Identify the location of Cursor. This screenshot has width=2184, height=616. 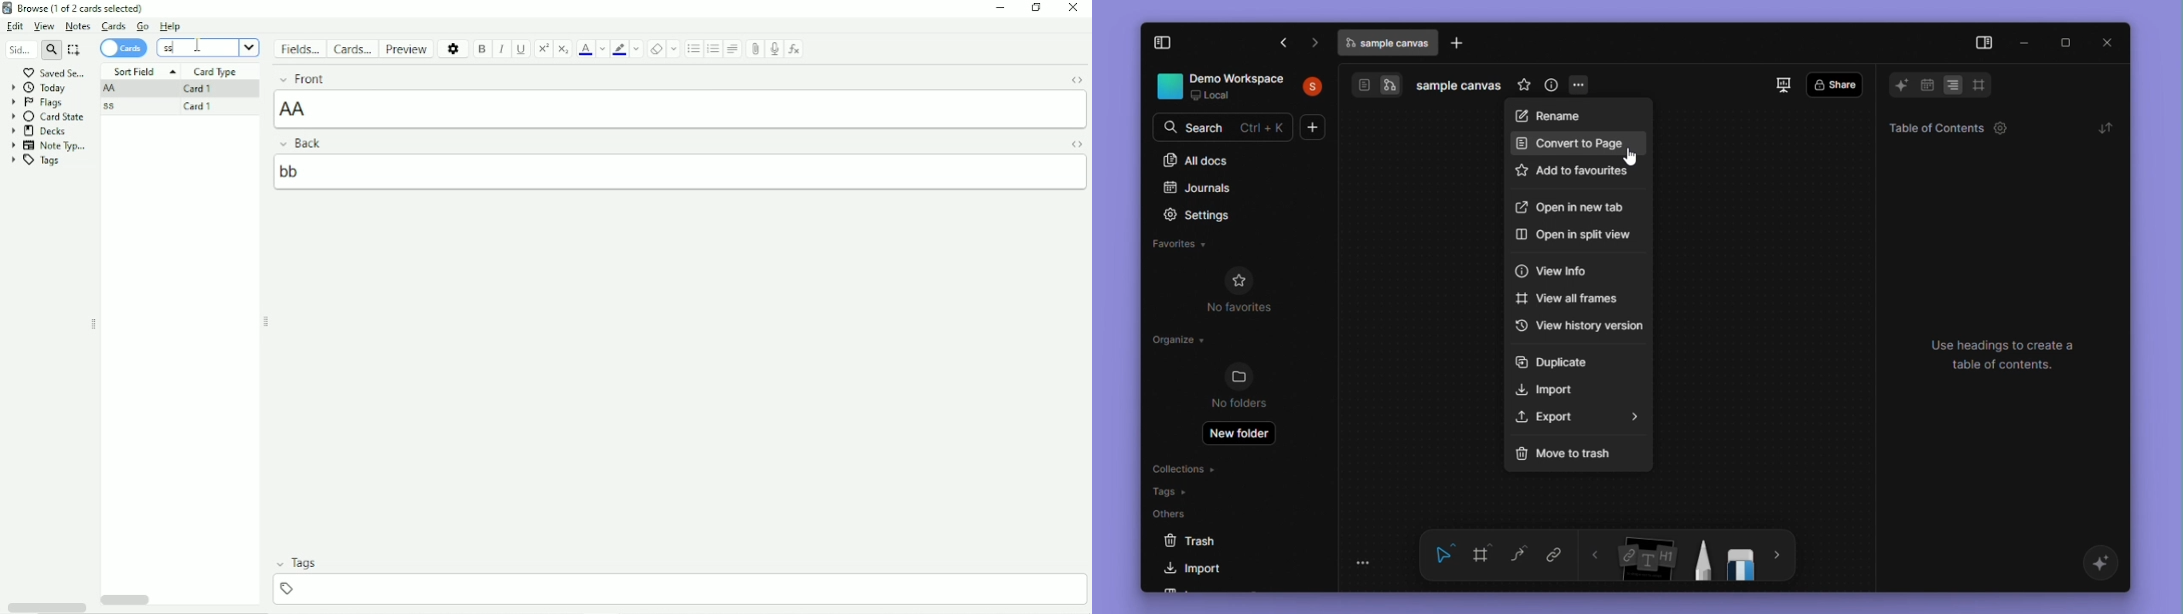
(195, 46).